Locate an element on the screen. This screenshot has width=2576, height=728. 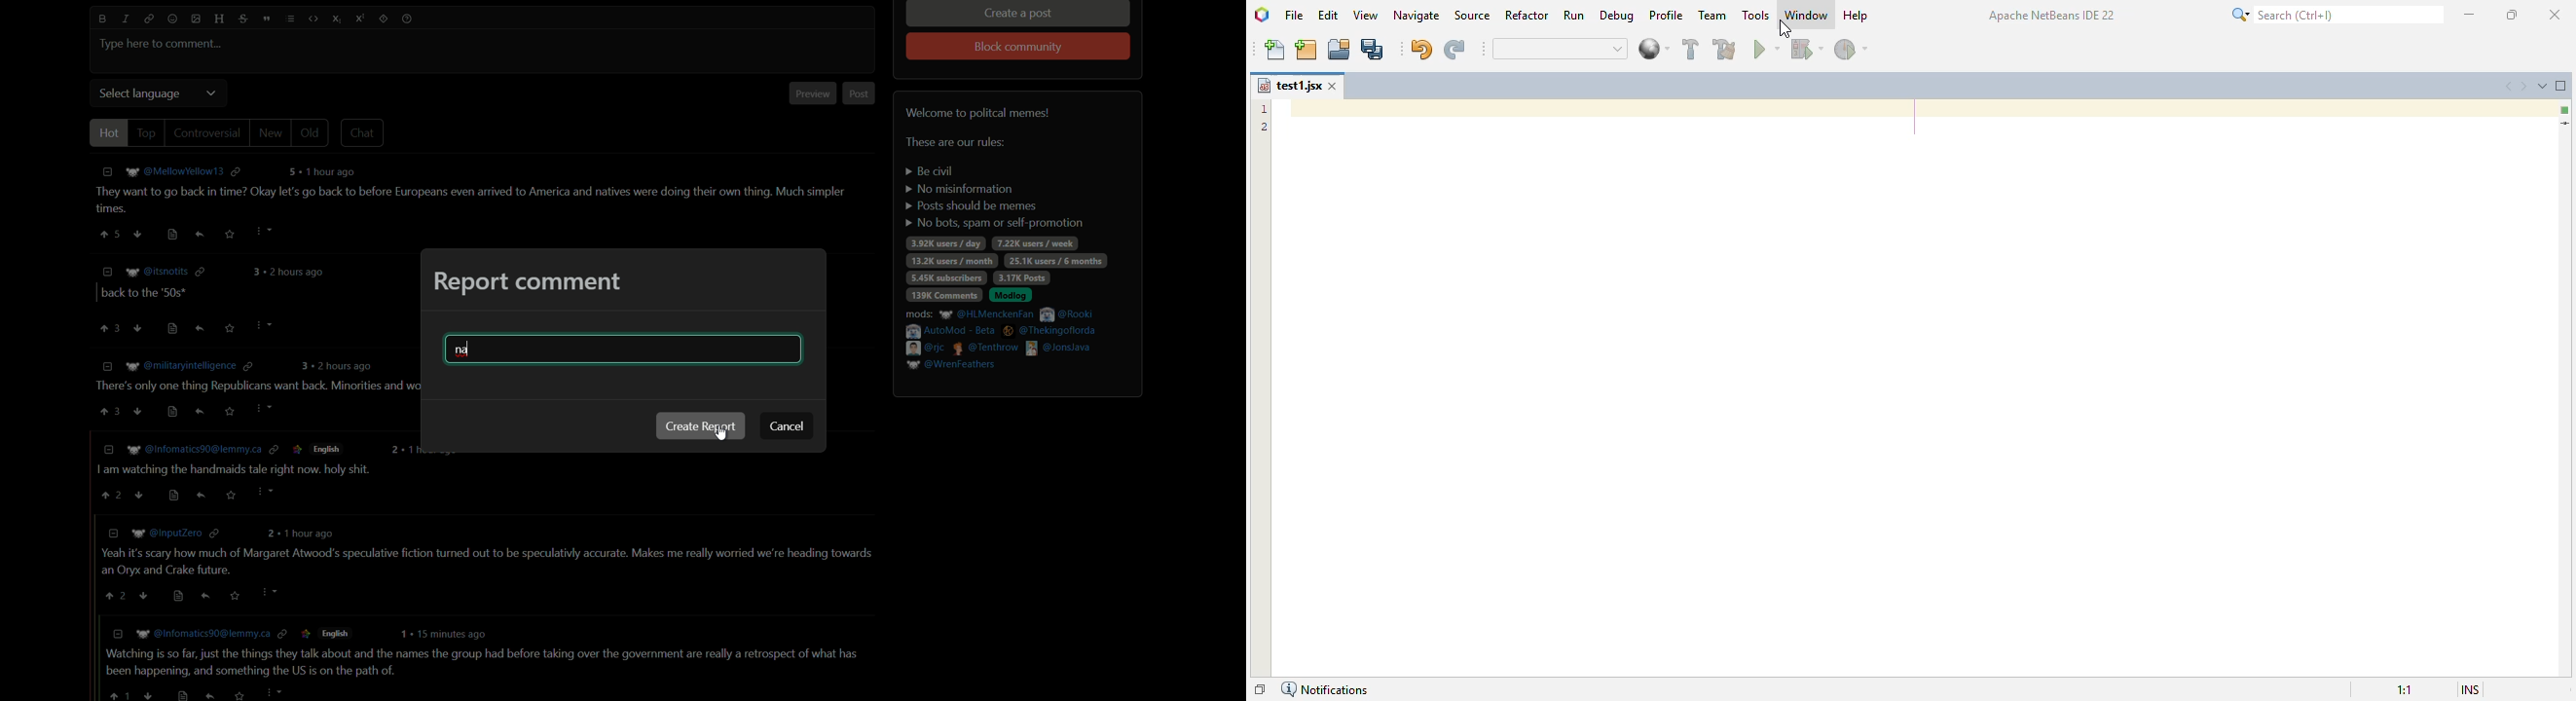
dropdown is located at coordinates (211, 93).